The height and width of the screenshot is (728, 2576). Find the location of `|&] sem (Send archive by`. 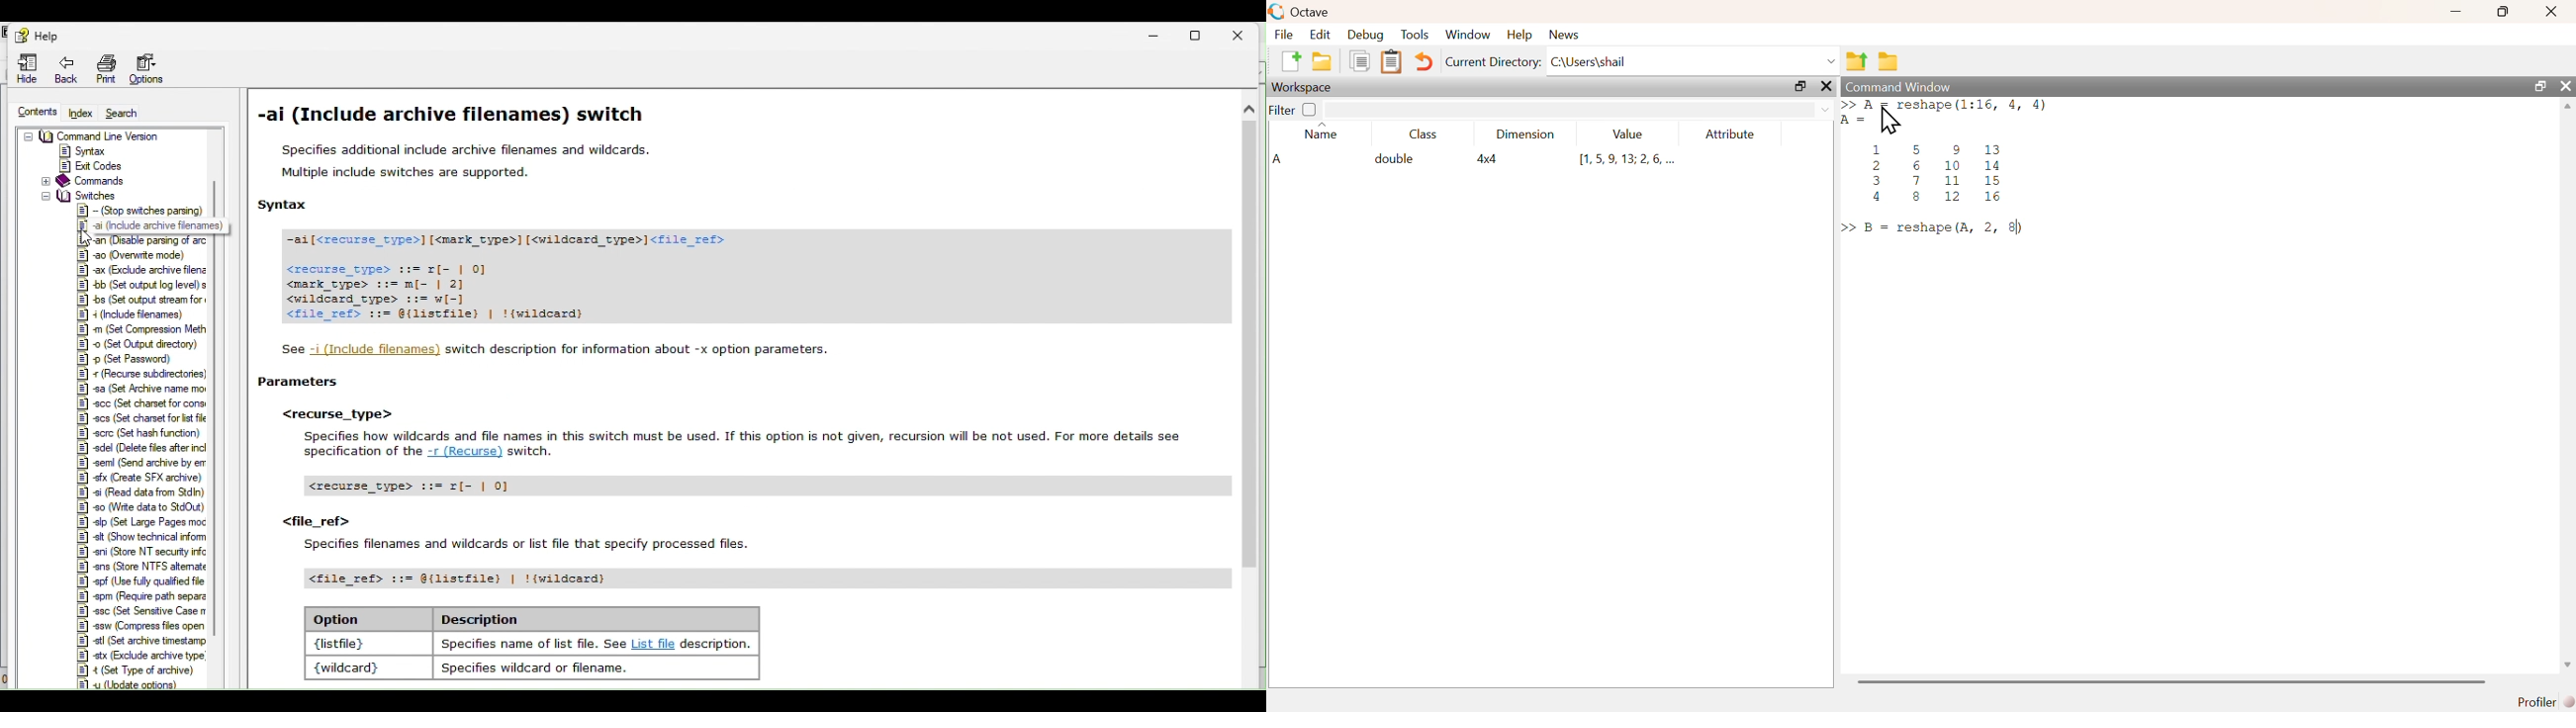

|&] sem (Send archive by is located at coordinates (140, 464).